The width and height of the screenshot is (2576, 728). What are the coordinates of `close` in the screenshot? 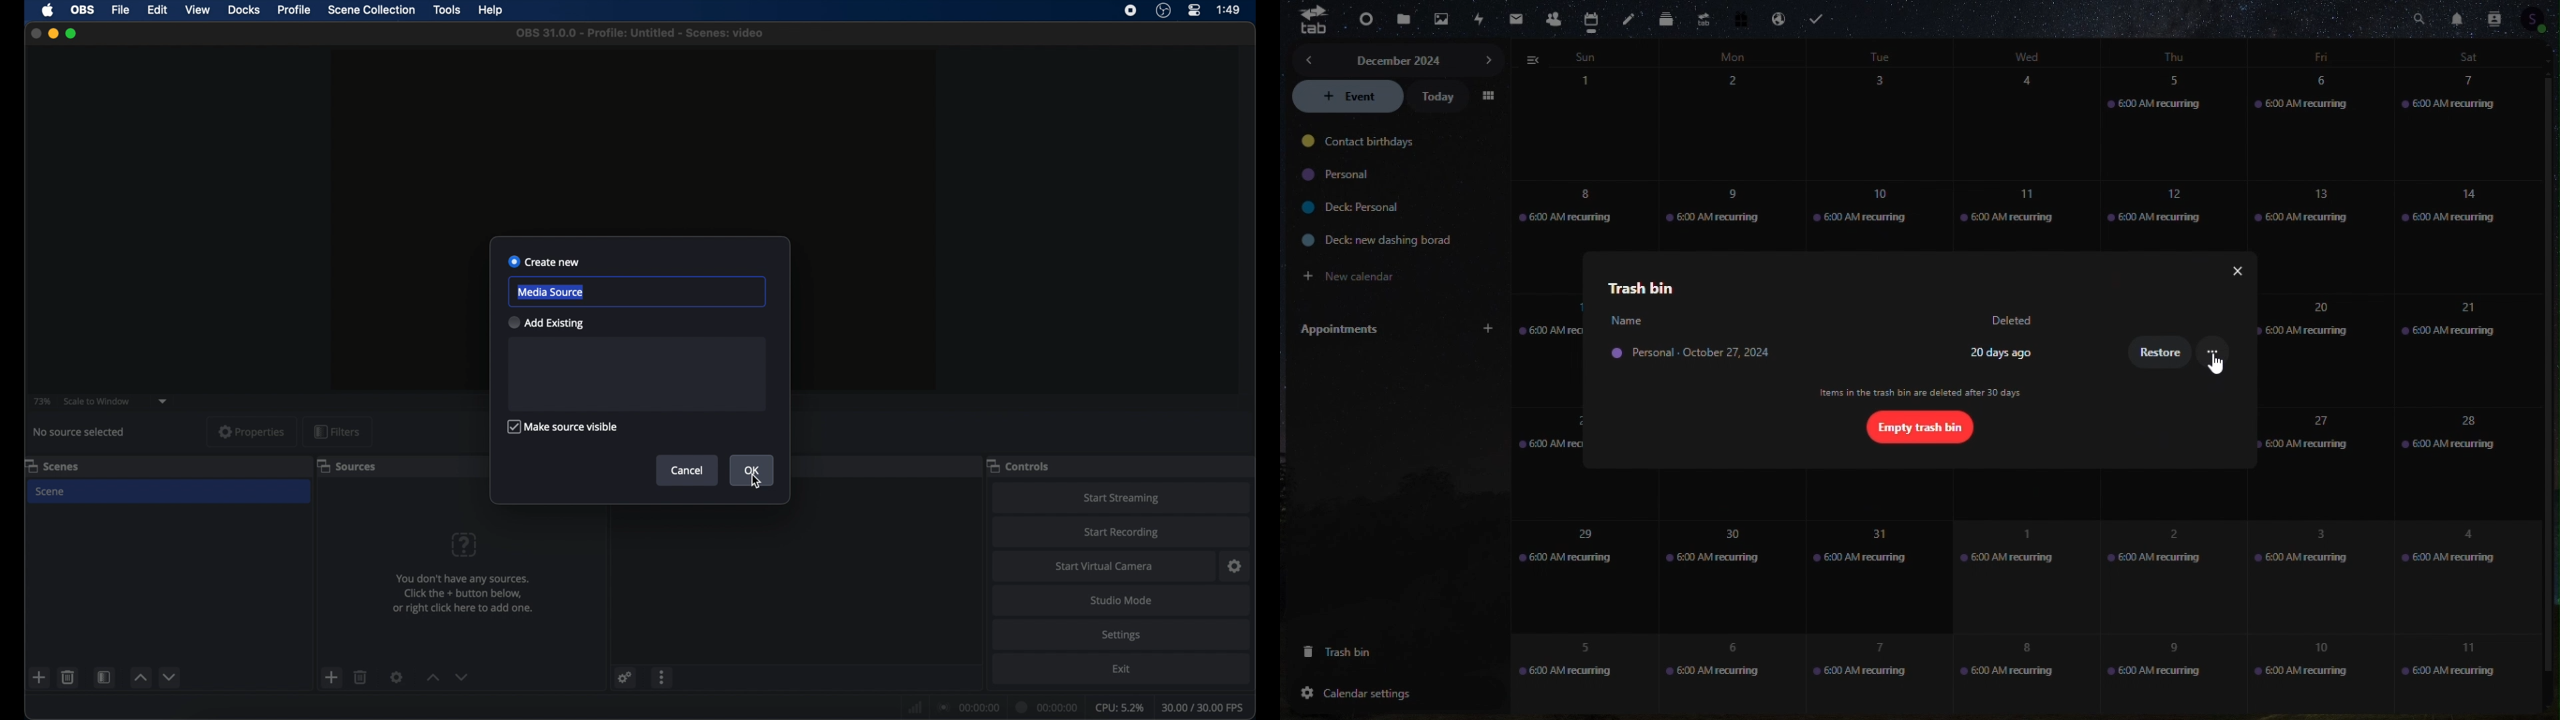 It's located at (2231, 271).